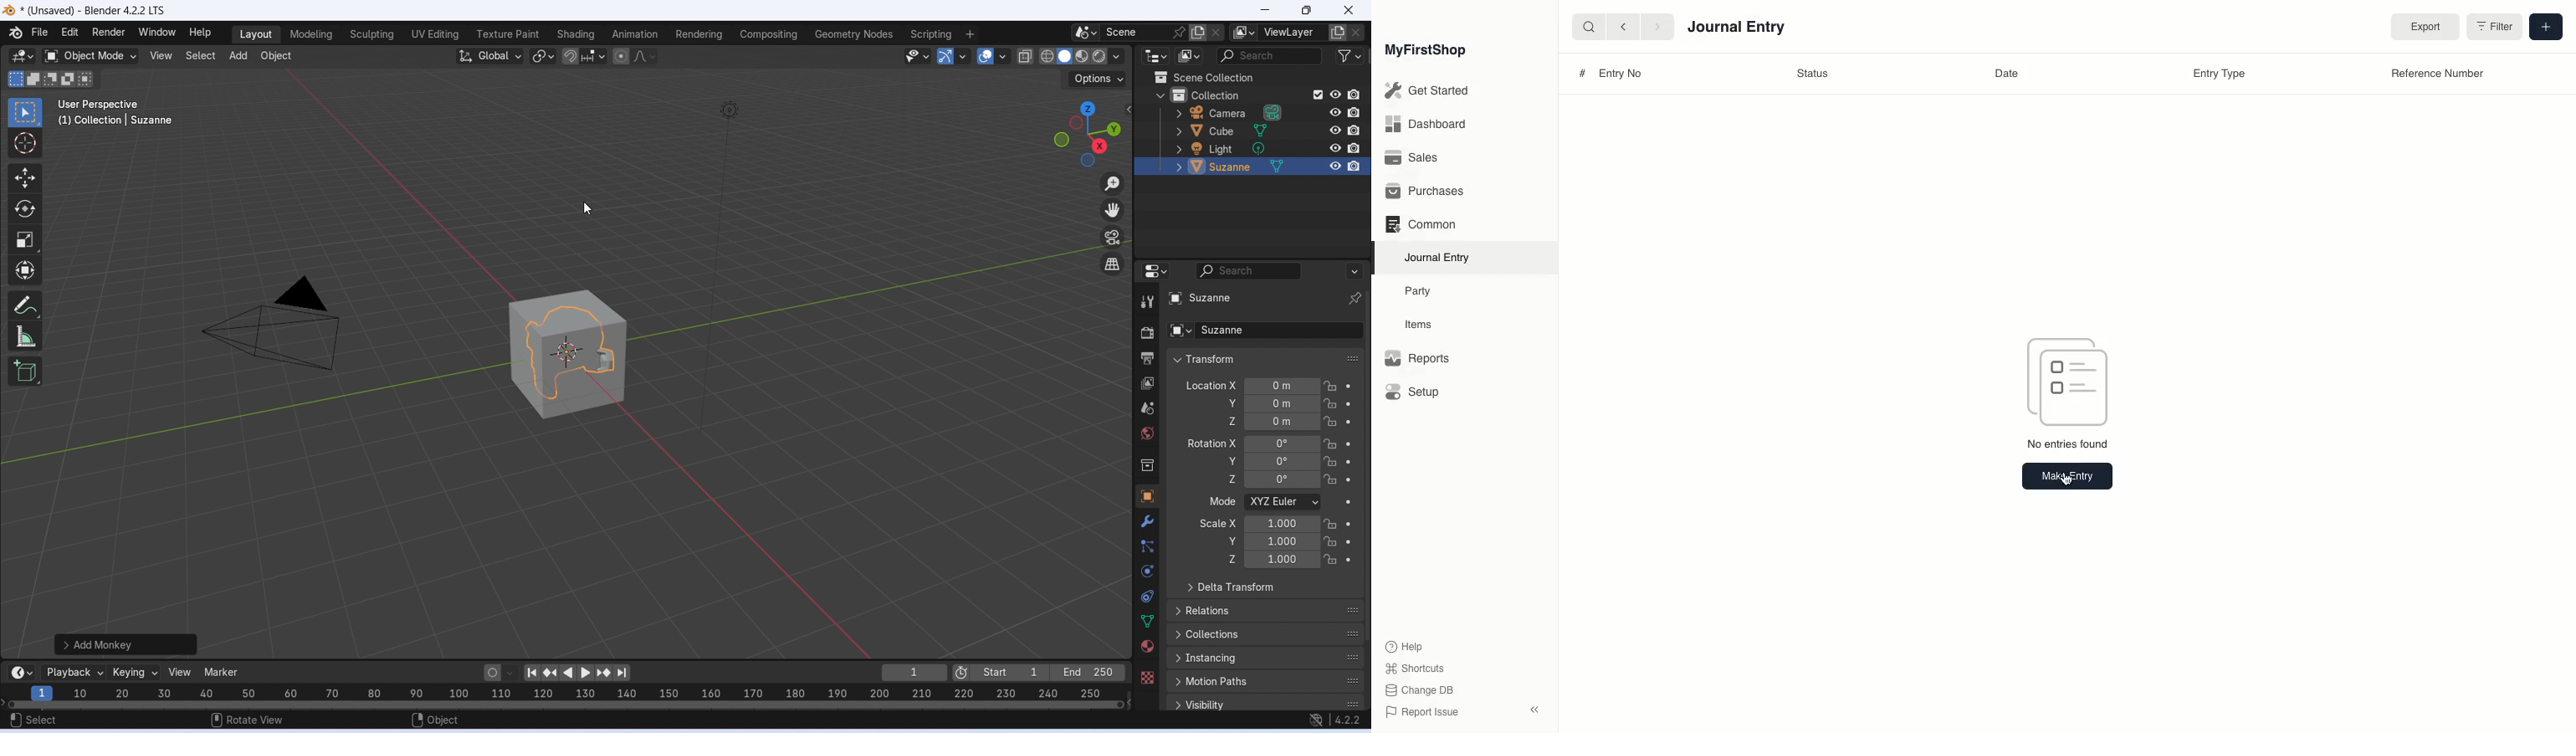 The width and height of the screenshot is (2576, 756). What do you see at coordinates (2493, 28) in the screenshot?
I see `Filter` at bounding box center [2493, 28].